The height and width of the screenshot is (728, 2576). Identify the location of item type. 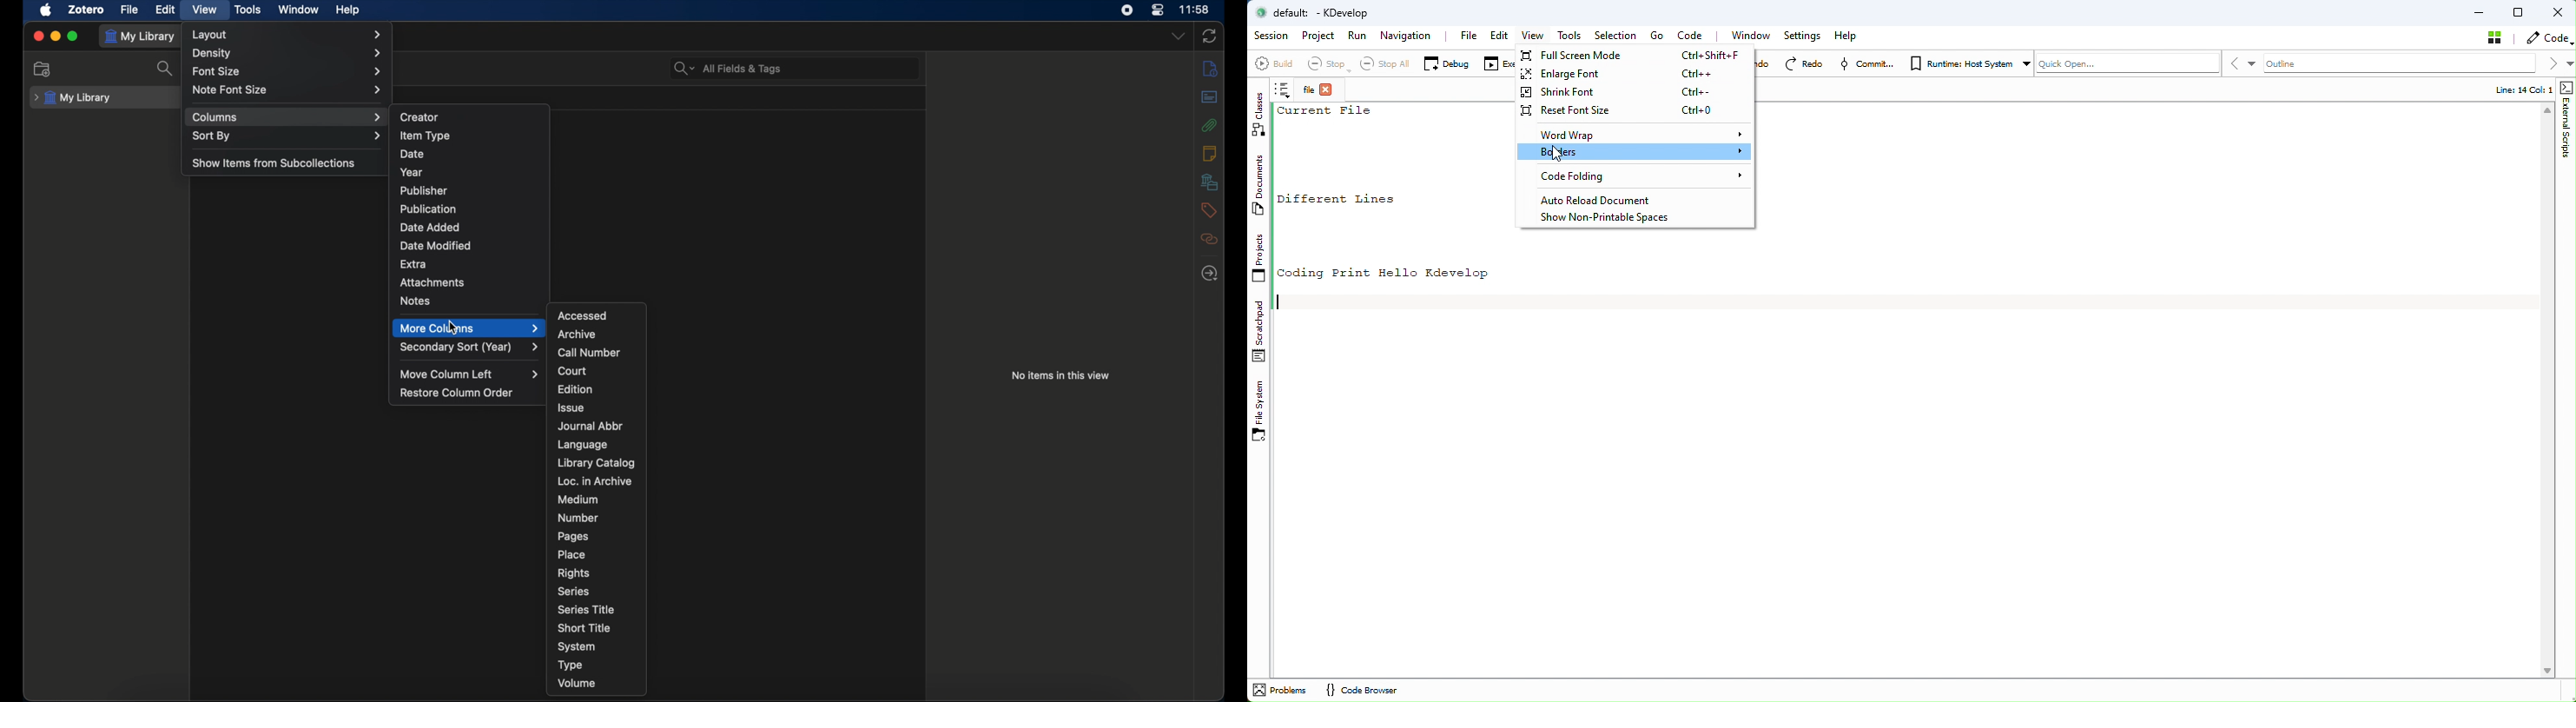
(426, 135).